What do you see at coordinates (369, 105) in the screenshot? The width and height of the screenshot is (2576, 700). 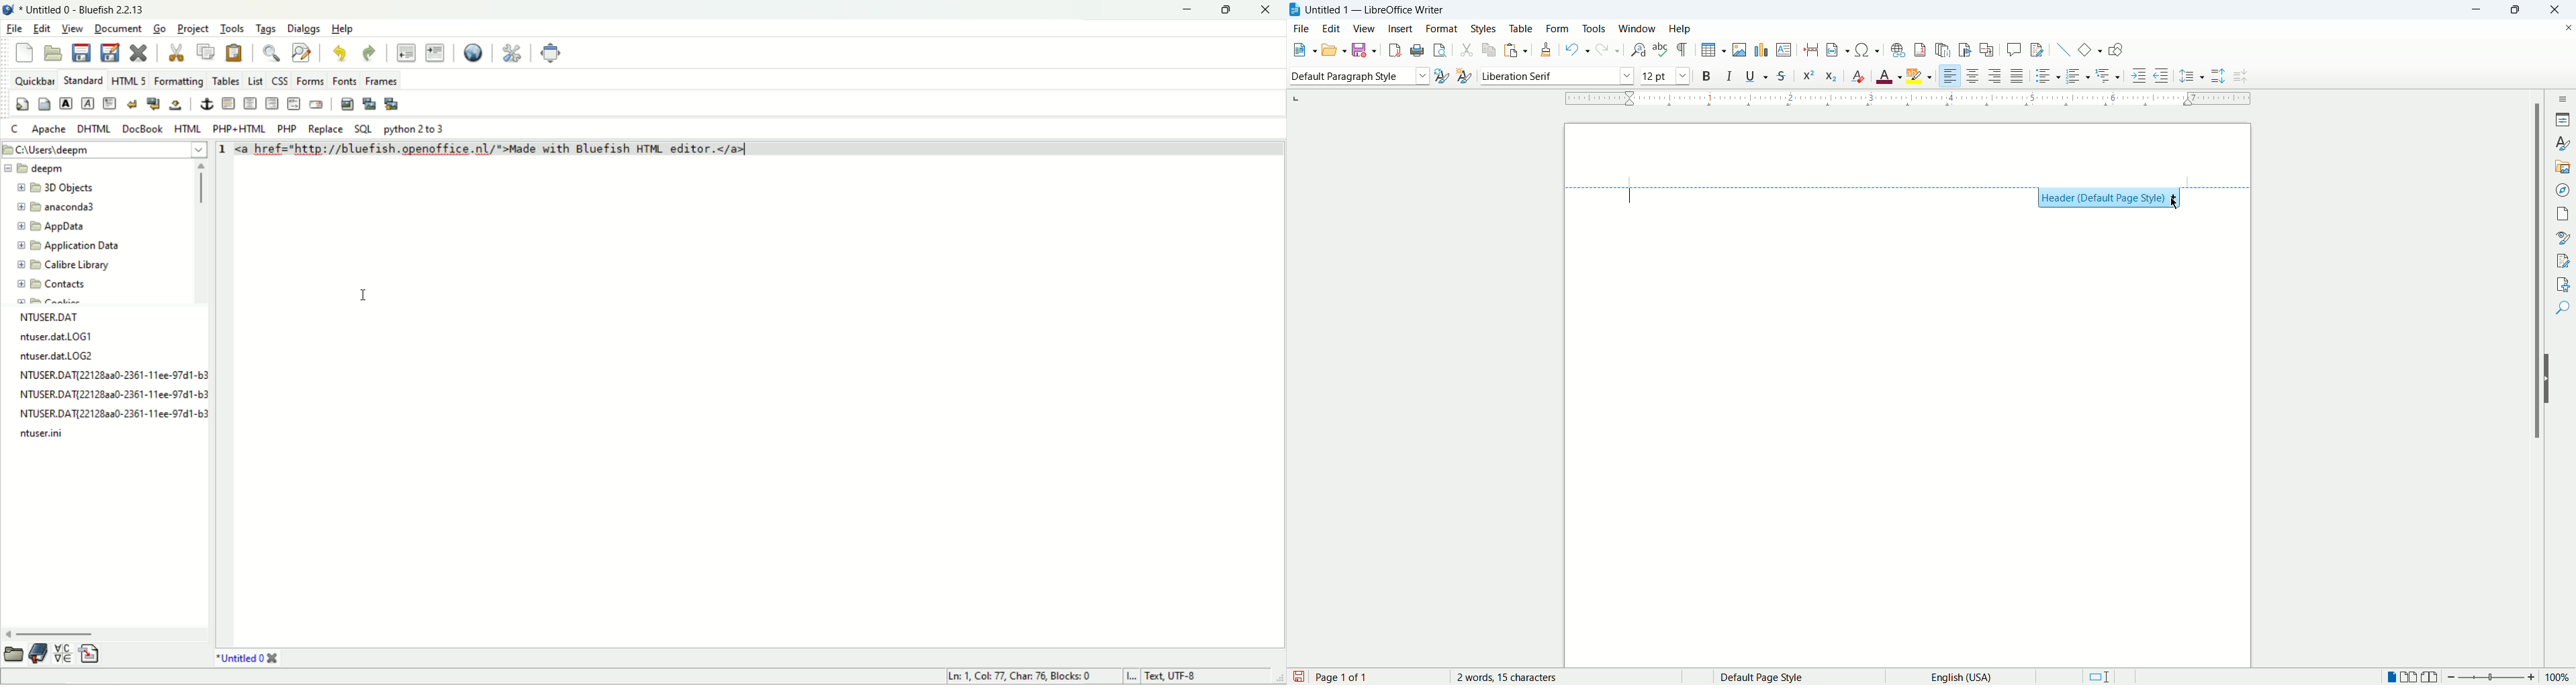 I see `insert thumbnail` at bounding box center [369, 105].